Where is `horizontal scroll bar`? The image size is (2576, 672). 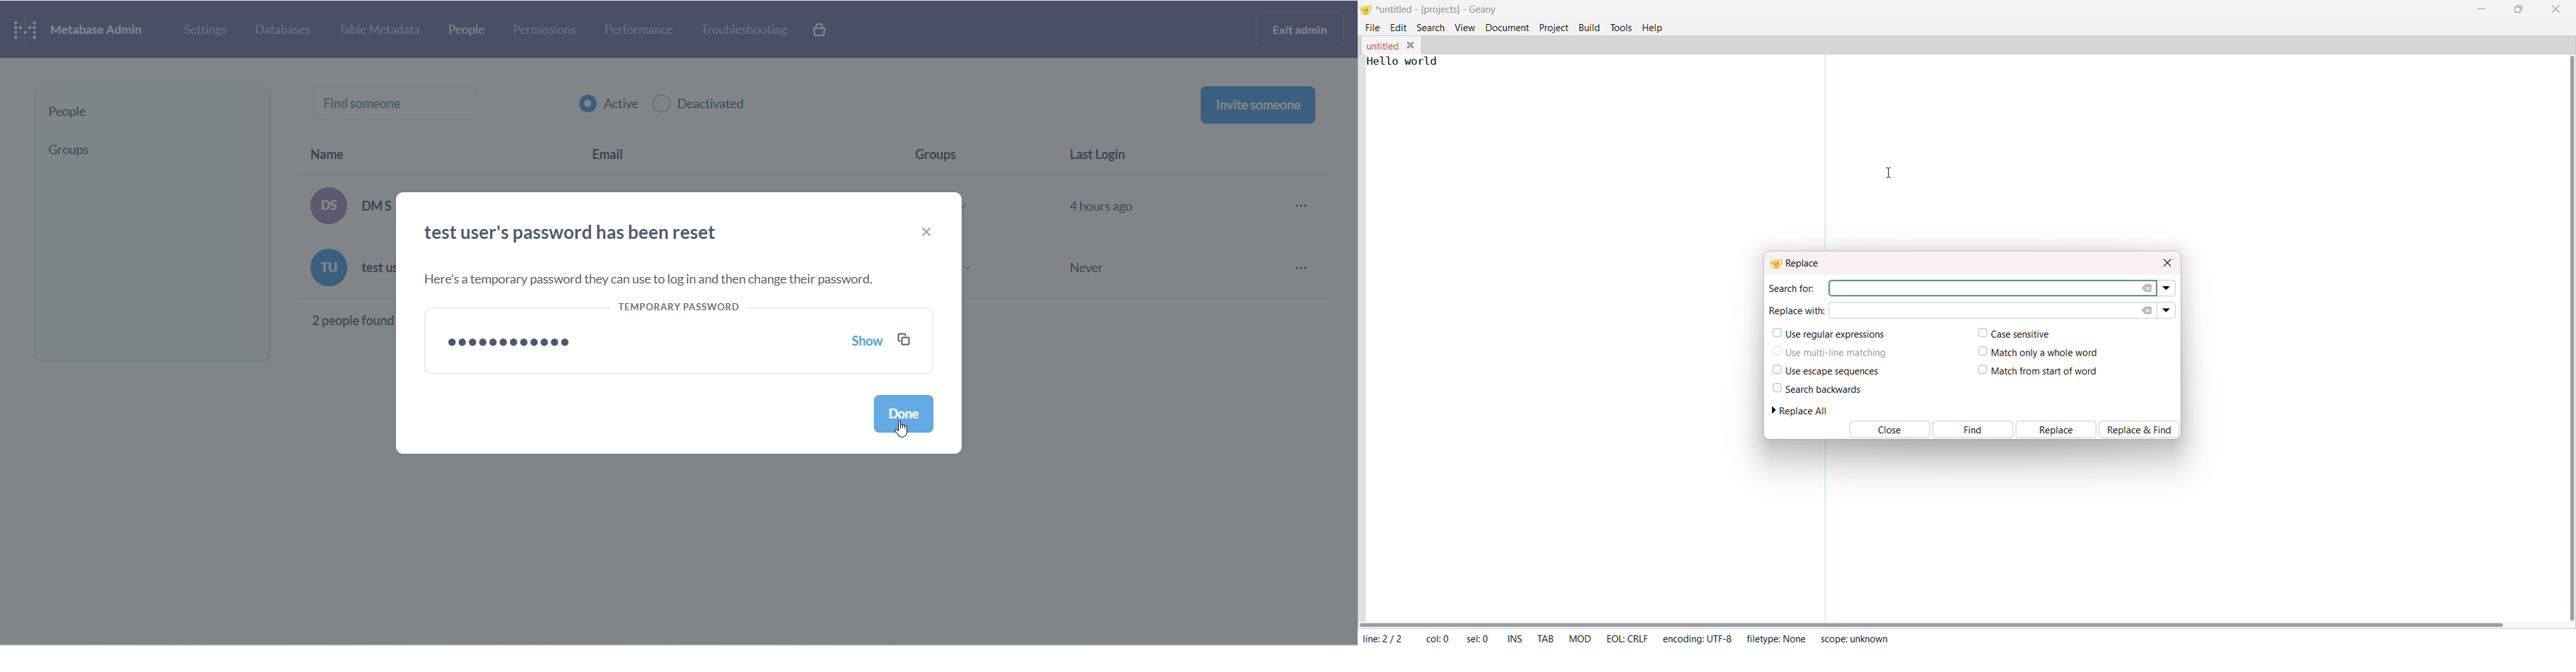
horizontal scroll bar is located at coordinates (1934, 623).